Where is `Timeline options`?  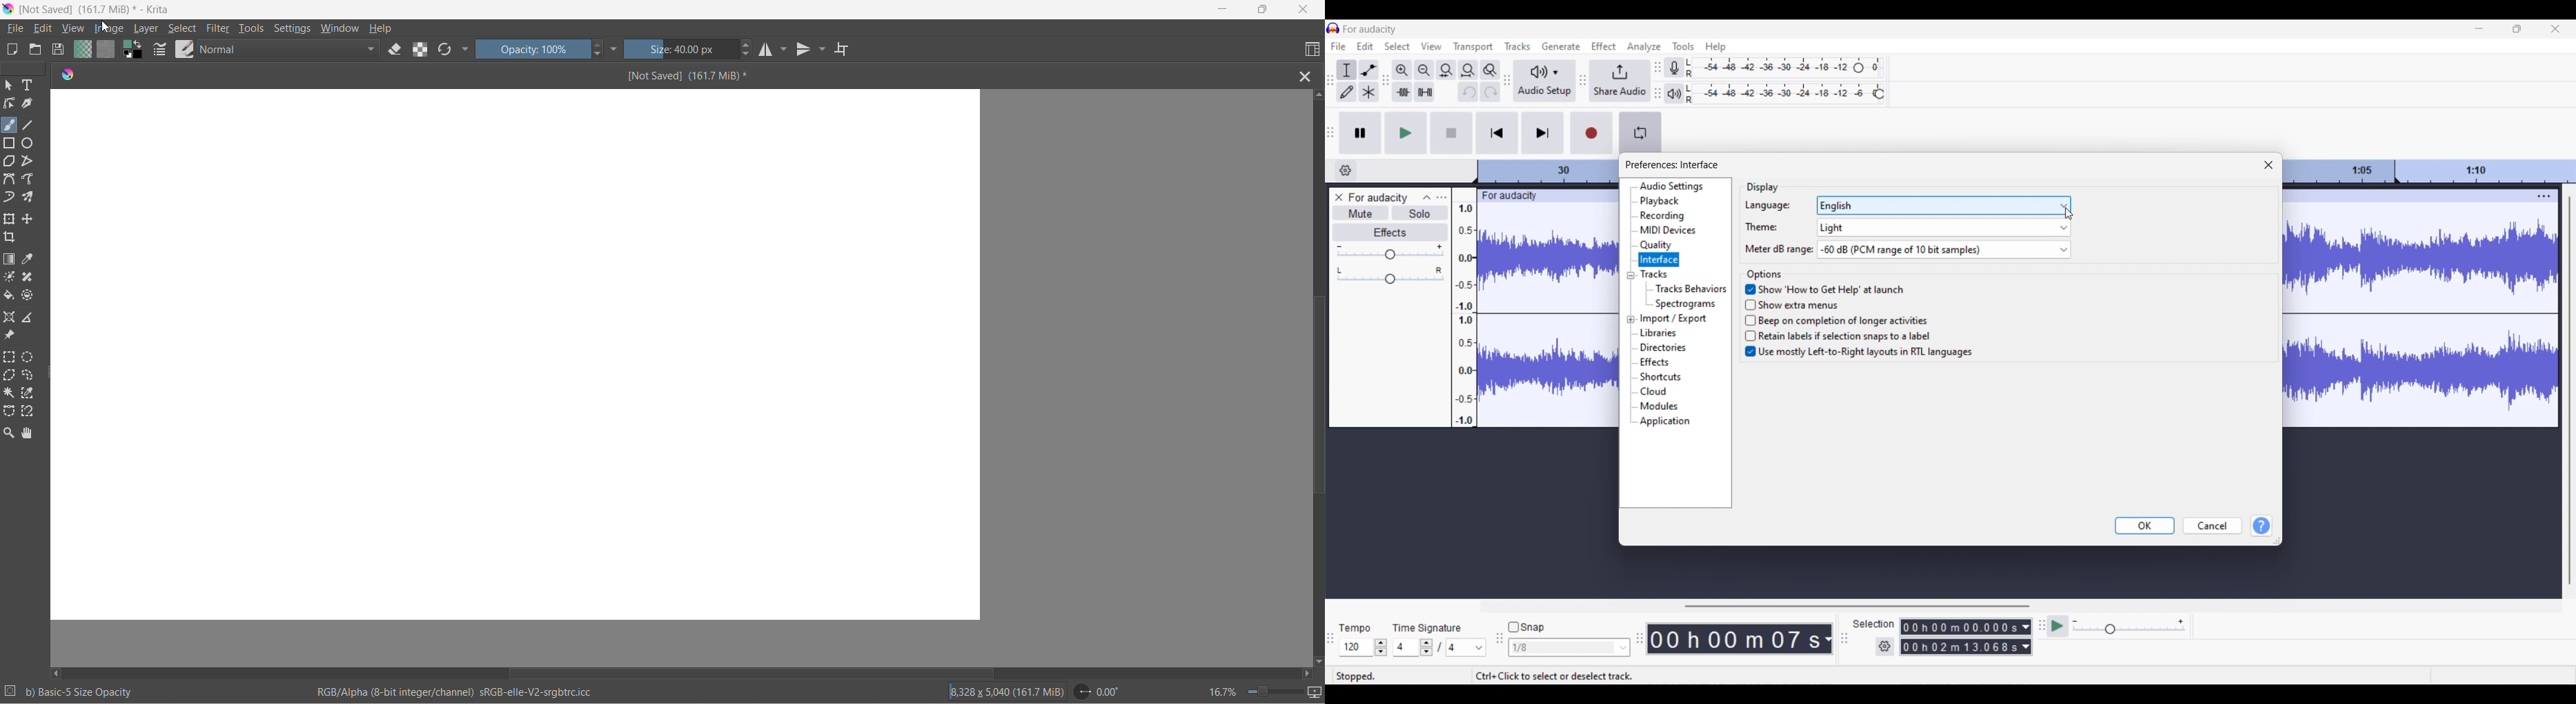
Timeline options is located at coordinates (1346, 171).